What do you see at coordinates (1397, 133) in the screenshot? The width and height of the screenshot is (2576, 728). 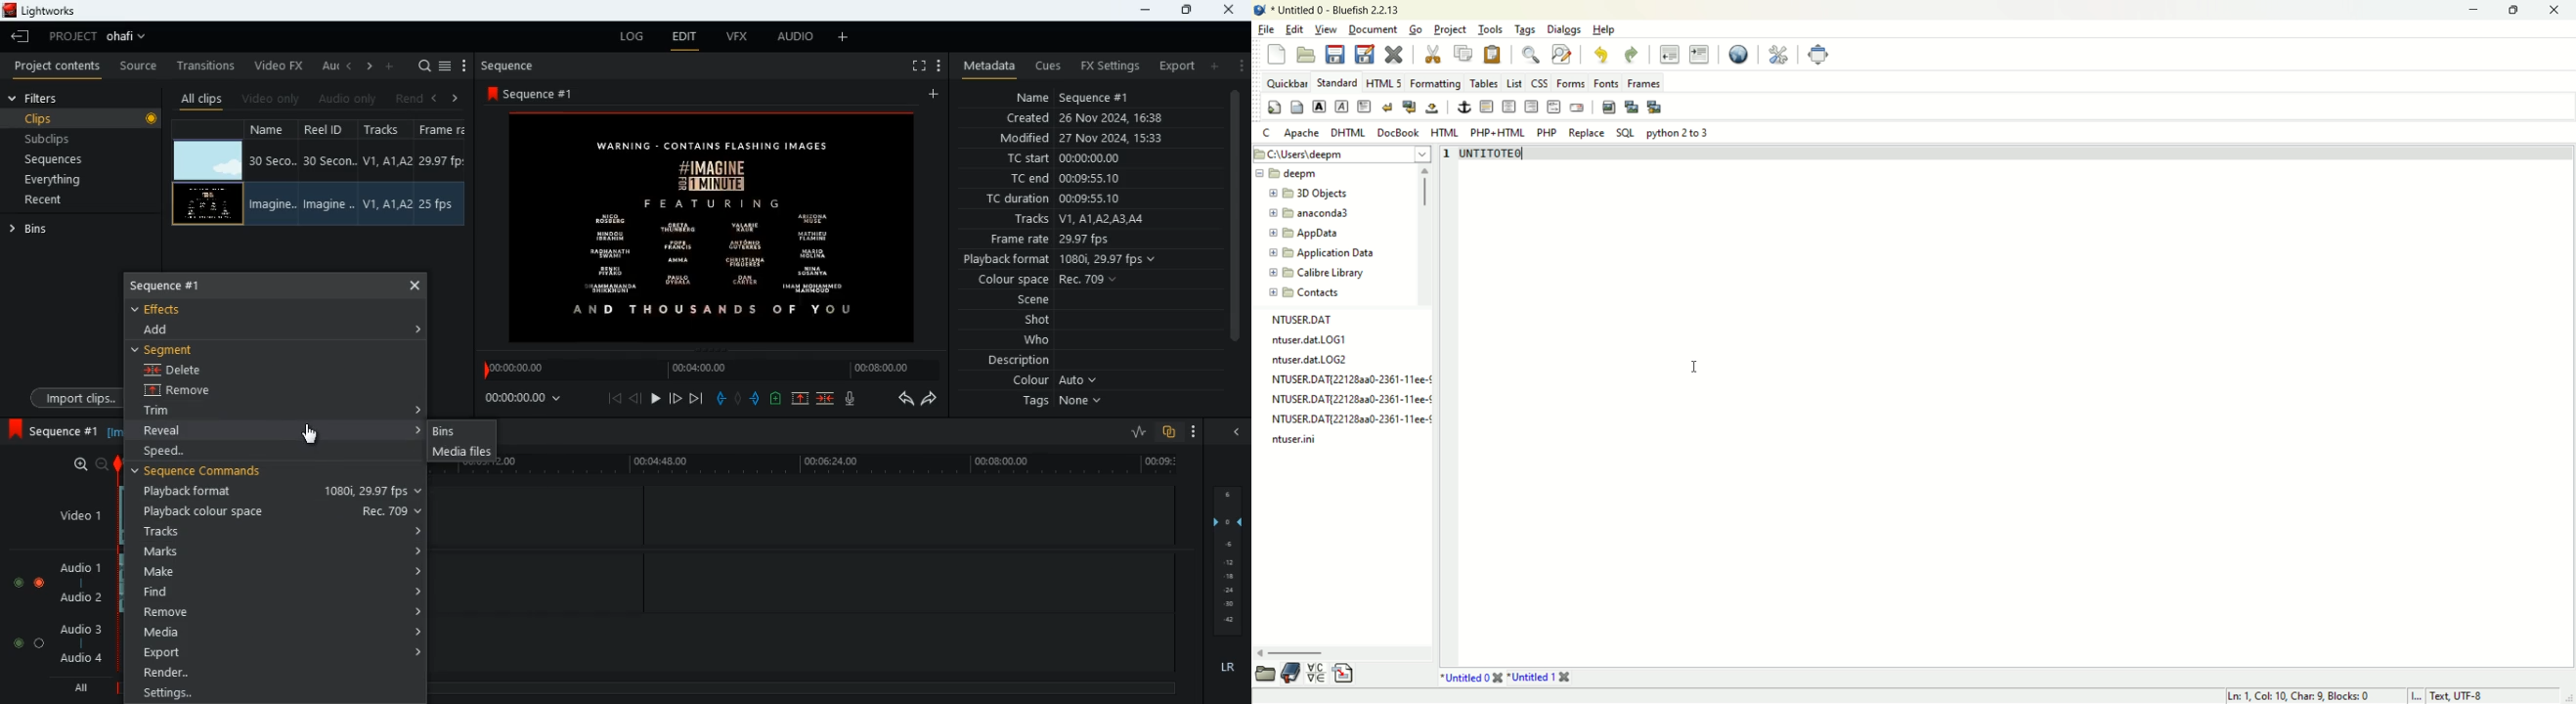 I see `DocBook` at bounding box center [1397, 133].